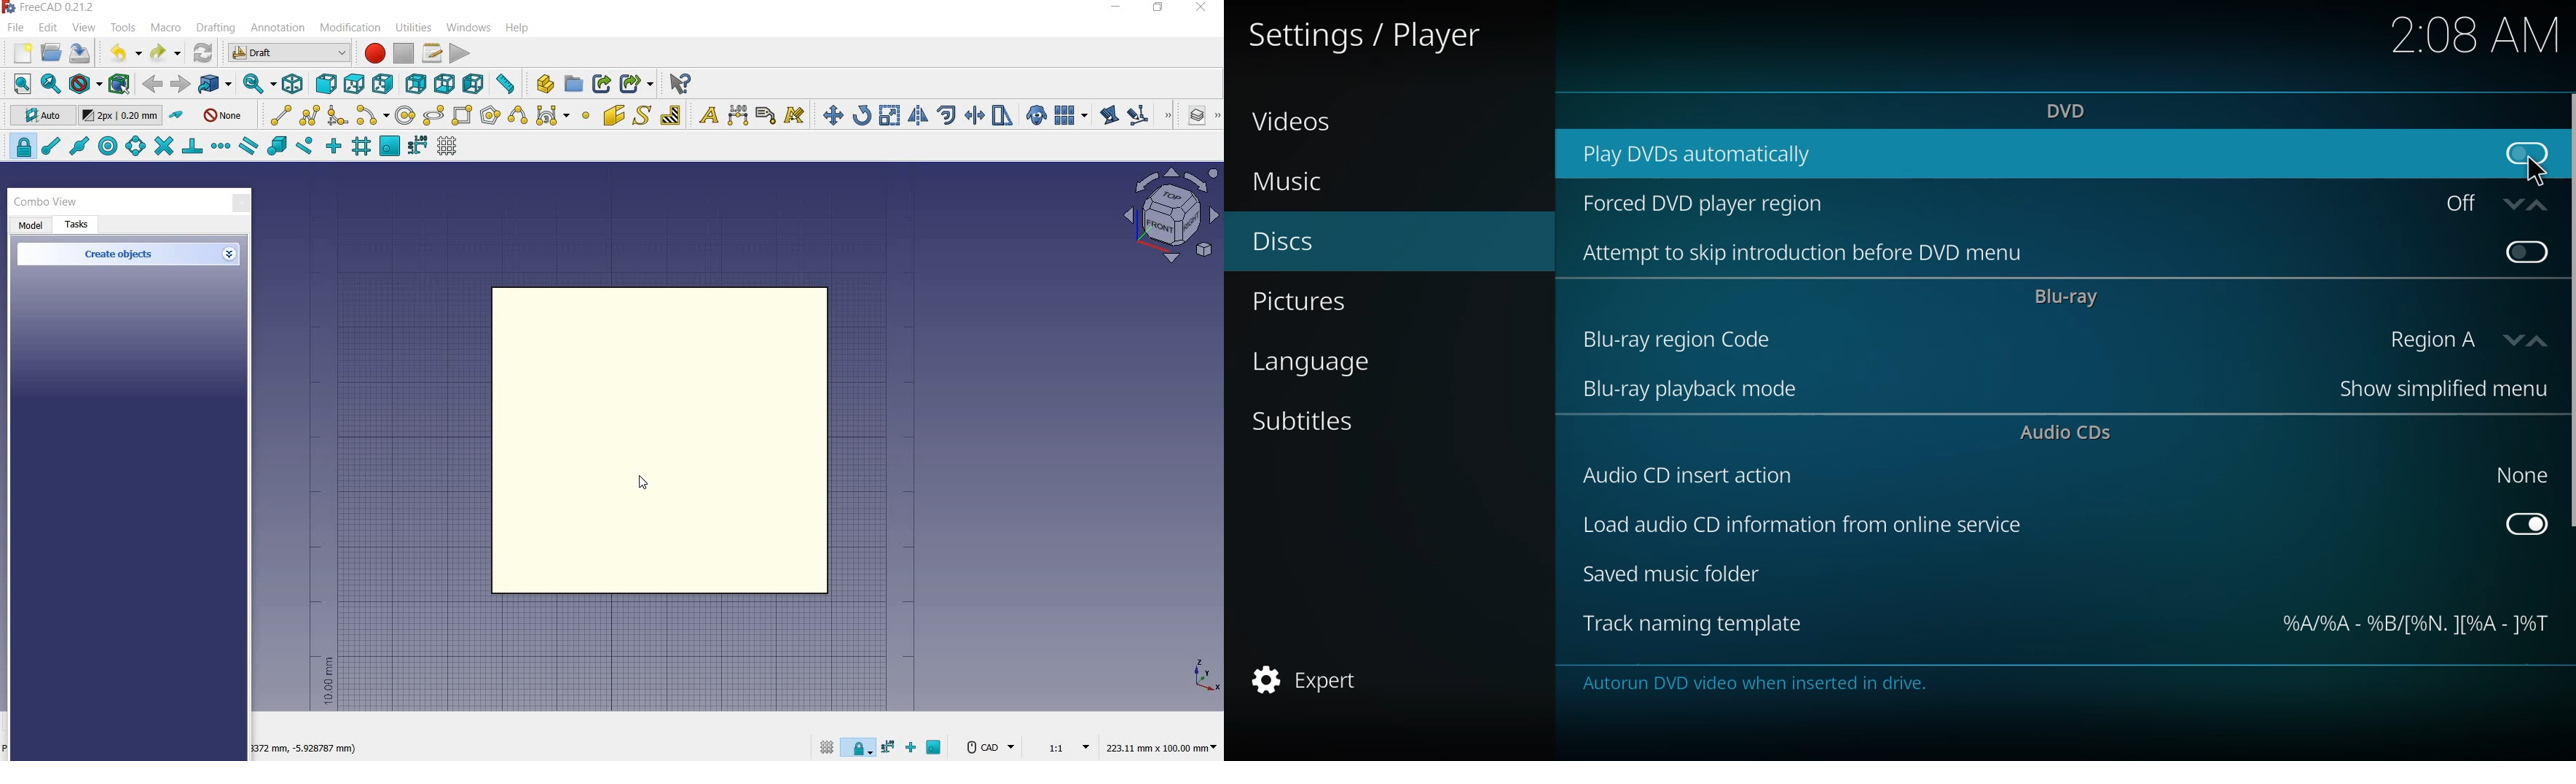 The height and width of the screenshot is (784, 2576). Describe the element at coordinates (1309, 679) in the screenshot. I see `expert` at that location.